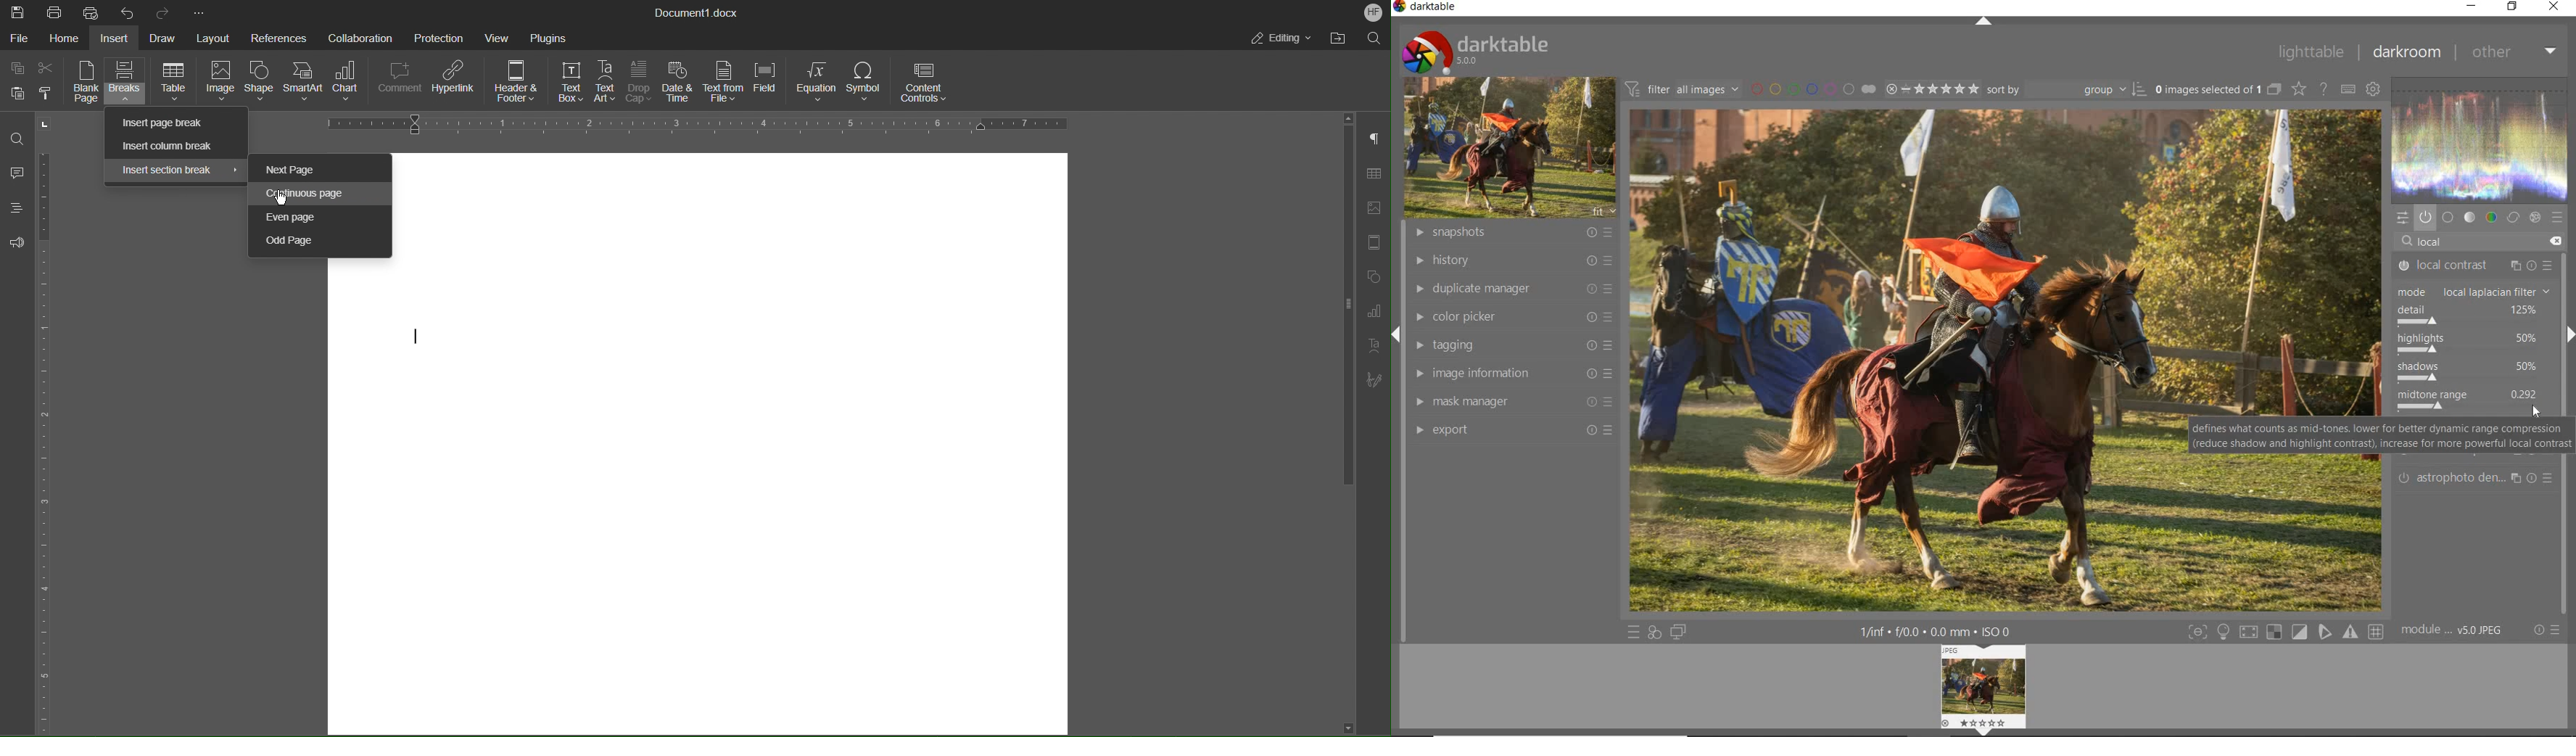 This screenshot has height=756, width=2576. I want to click on Paste, so click(19, 94).